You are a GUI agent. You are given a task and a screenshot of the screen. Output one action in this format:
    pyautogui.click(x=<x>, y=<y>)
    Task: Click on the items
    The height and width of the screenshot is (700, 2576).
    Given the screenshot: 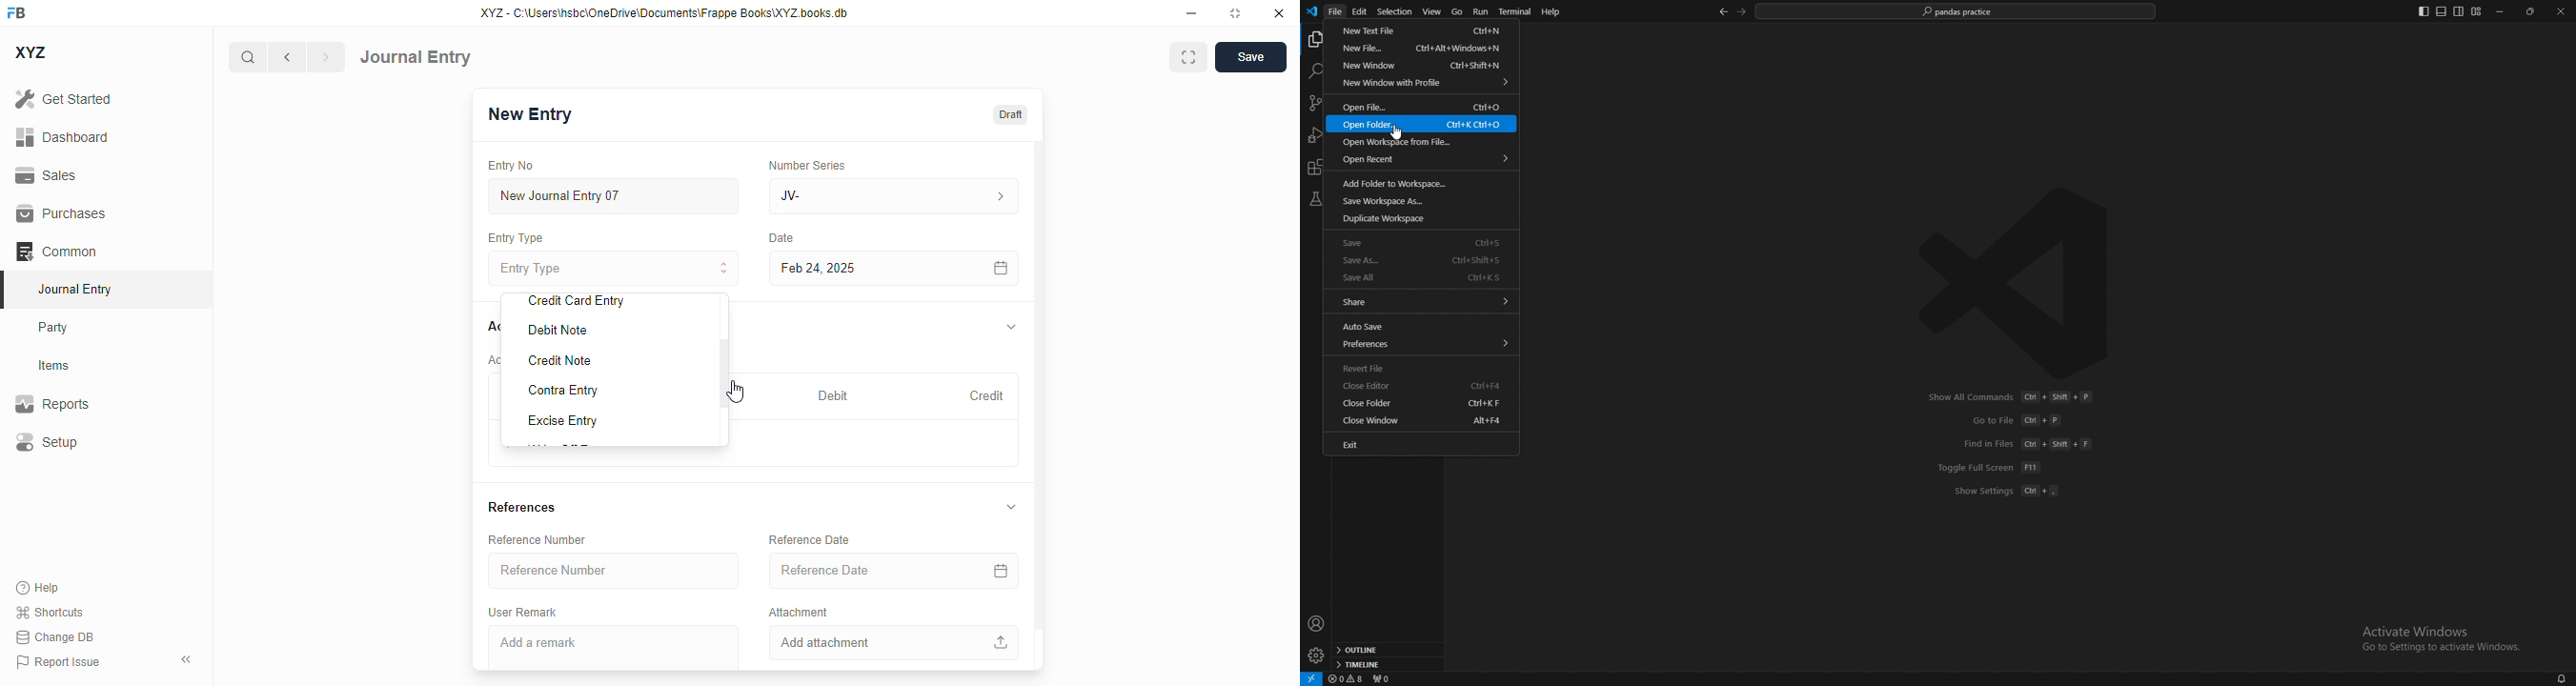 What is the action you would take?
    pyautogui.click(x=54, y=366)
    